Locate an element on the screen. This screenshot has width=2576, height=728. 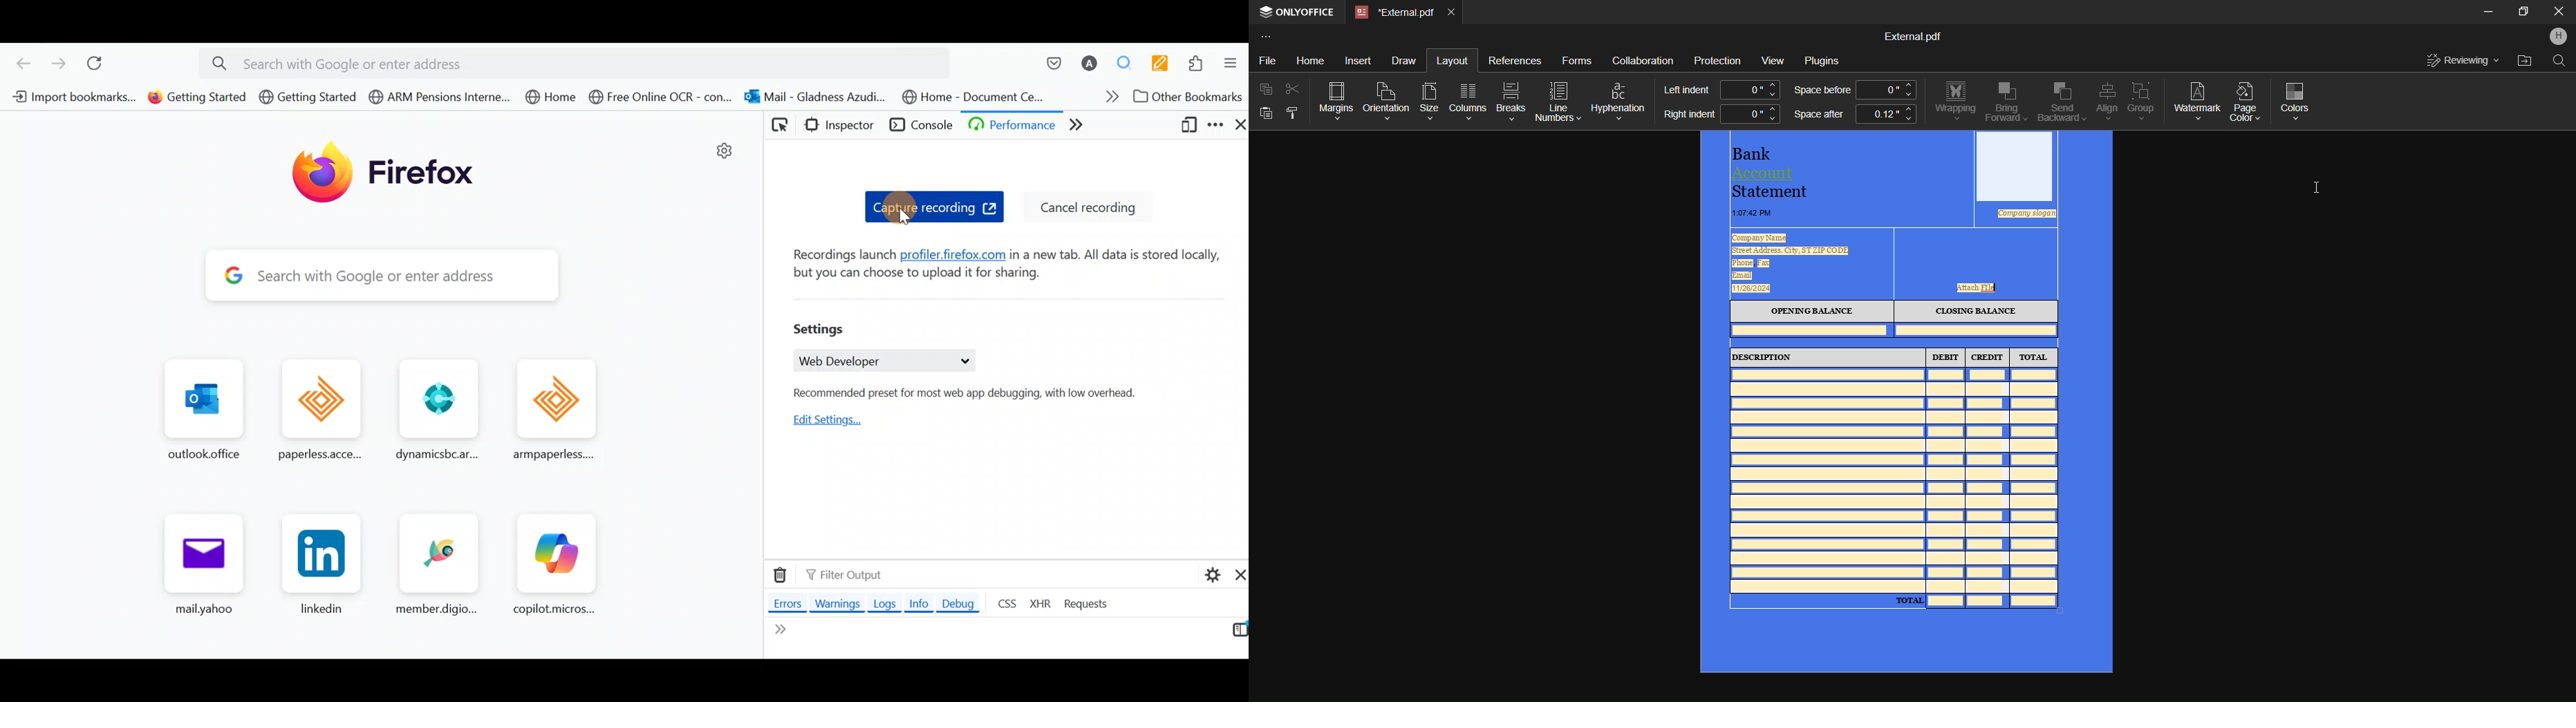
settings is located at coordinates (728, 155).